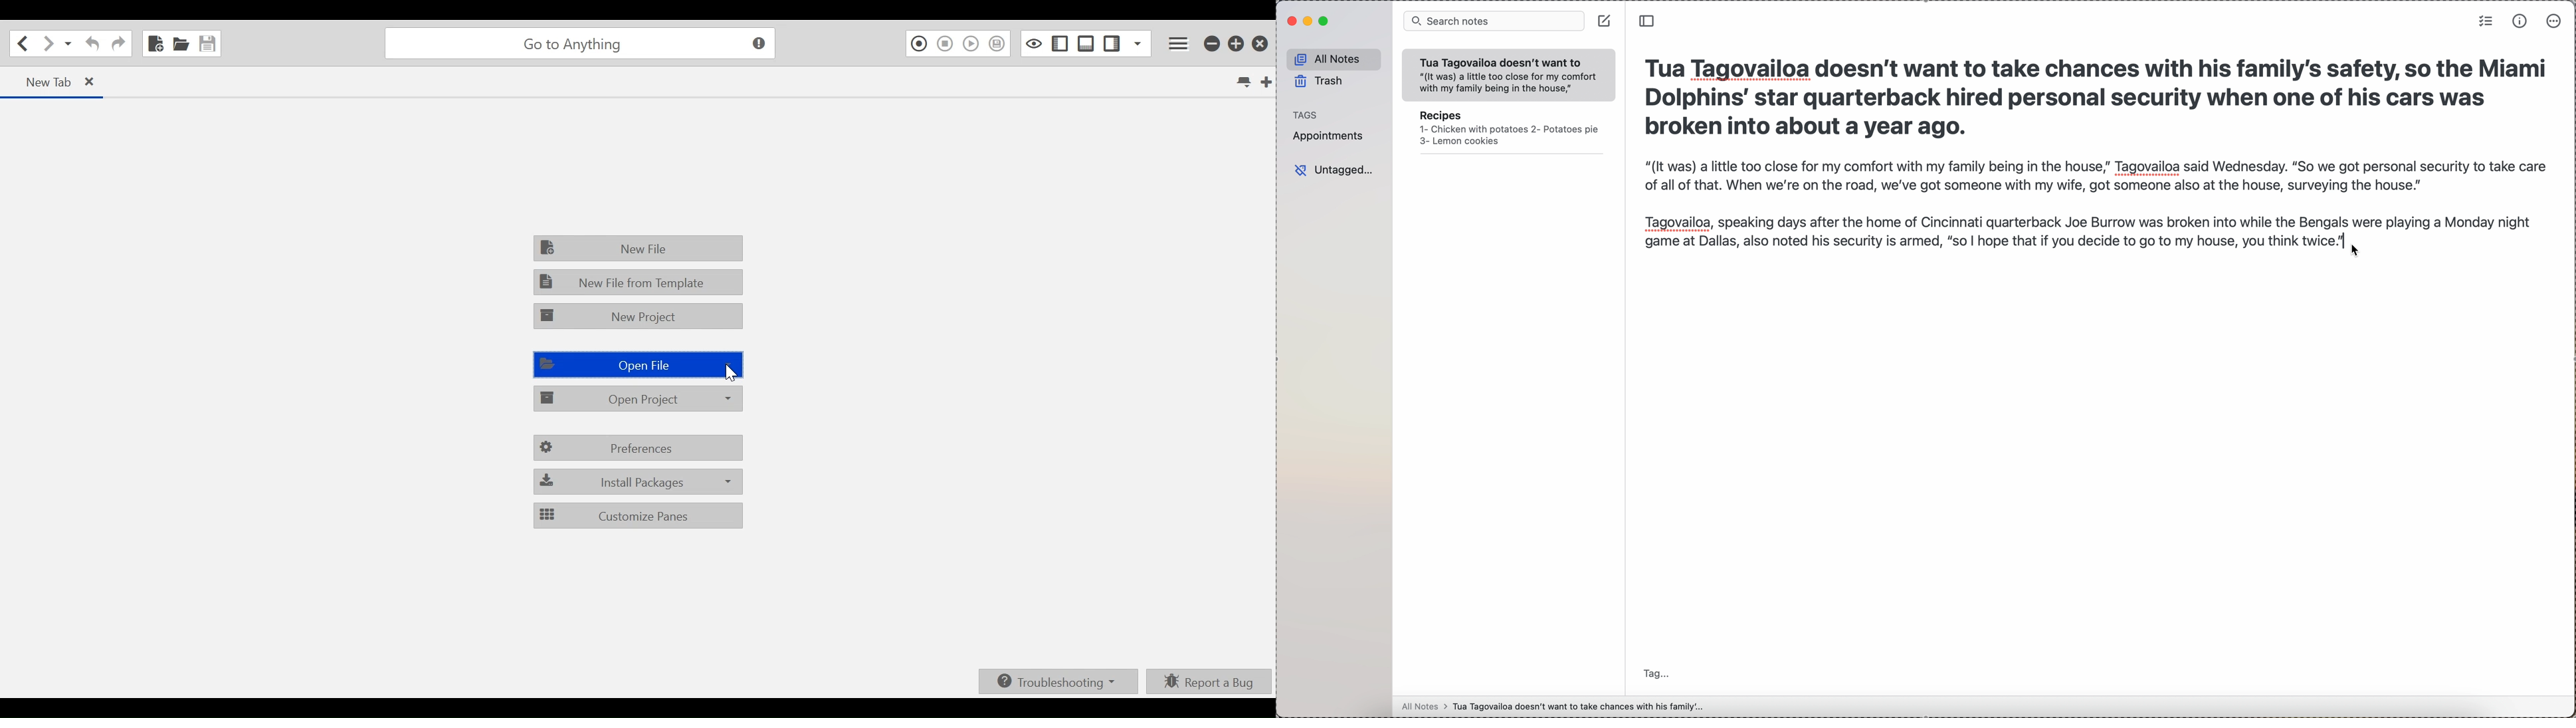 The height and width of the screenshot is (728, 2576). What do you see at coordinates (1309, 22) in the screenshot?
I see `minimize app` at bounding box center [1309, 22].